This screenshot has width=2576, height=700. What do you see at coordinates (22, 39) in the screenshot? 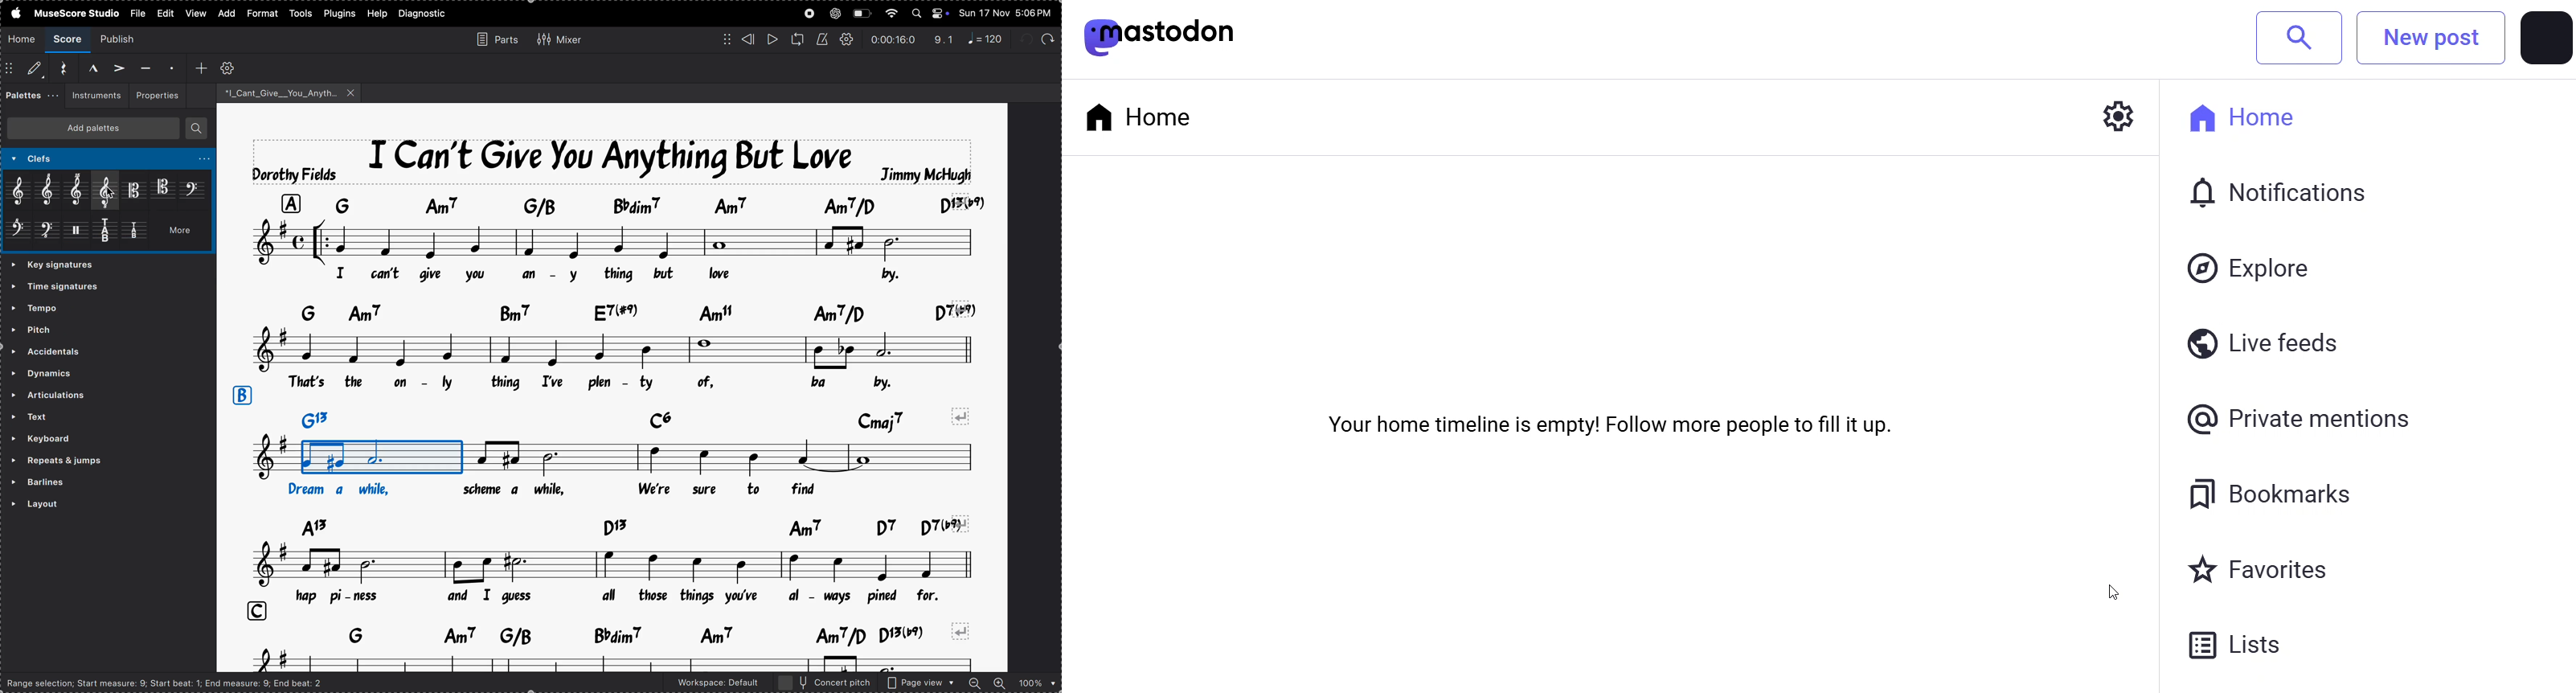
I see `home` at bounding box center [22, 39].